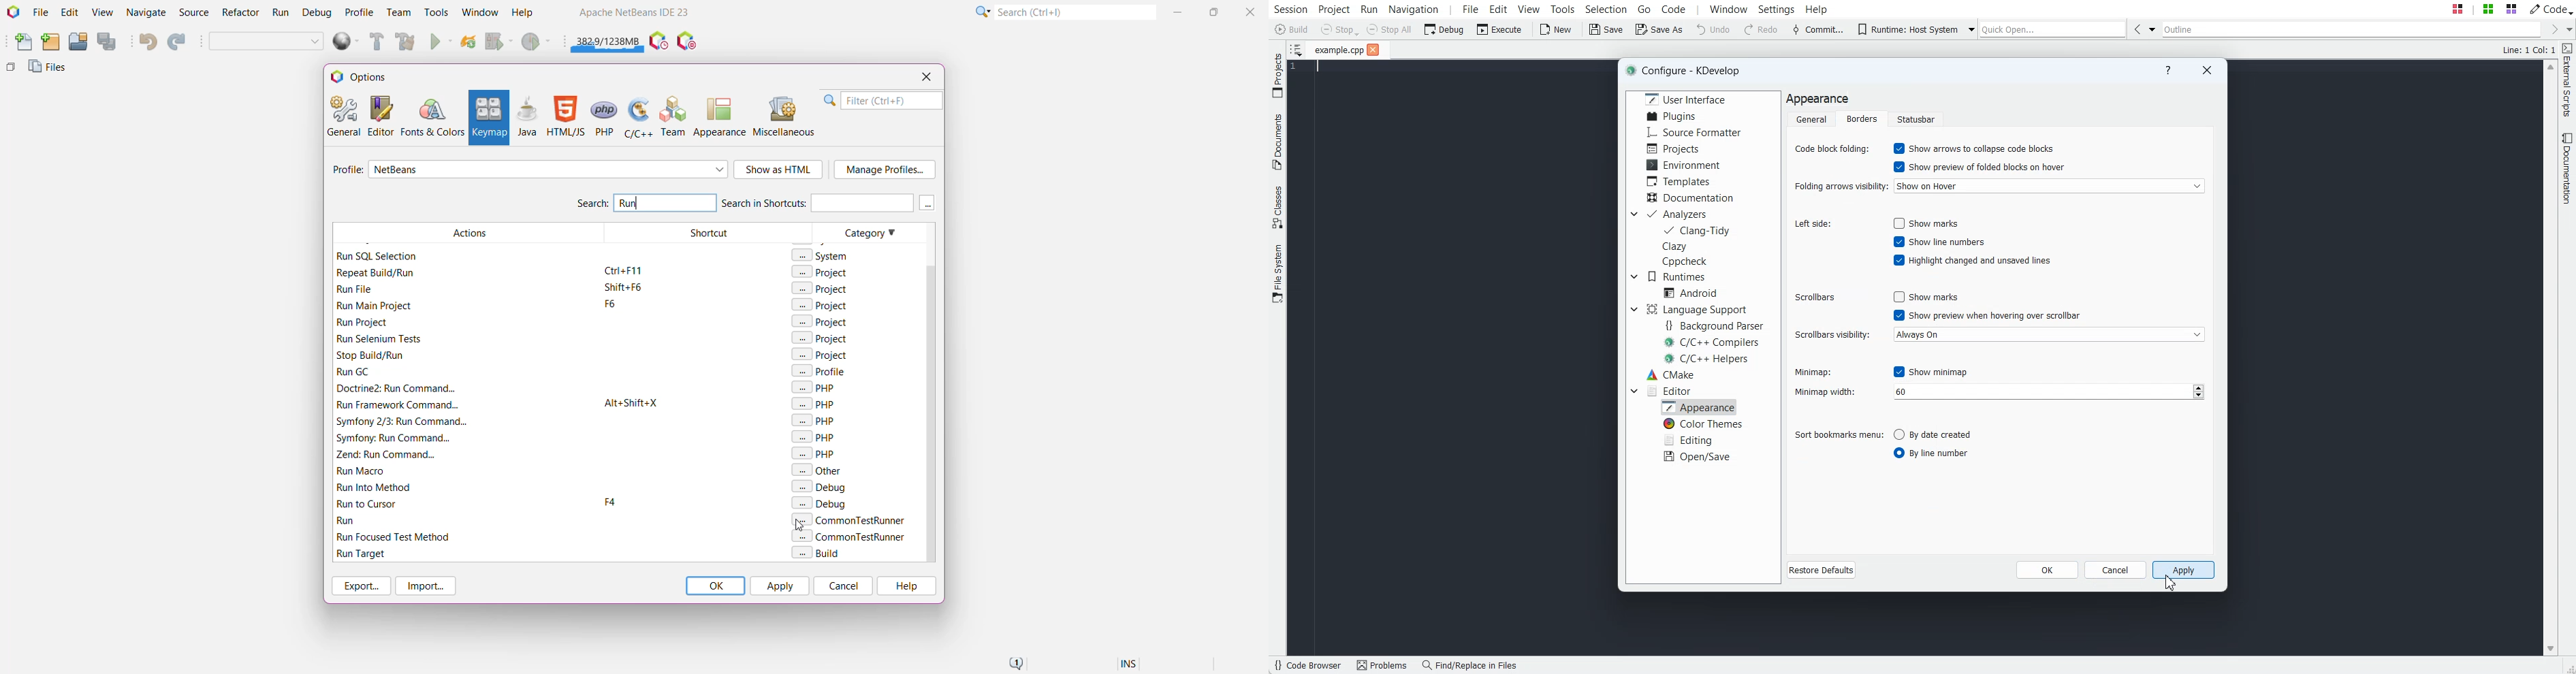  What do you see at coordinates (1988, 315) in the screenshot?
I see `Enable show preview when hovering over scrollbar` at bounding box center [1988, 315].